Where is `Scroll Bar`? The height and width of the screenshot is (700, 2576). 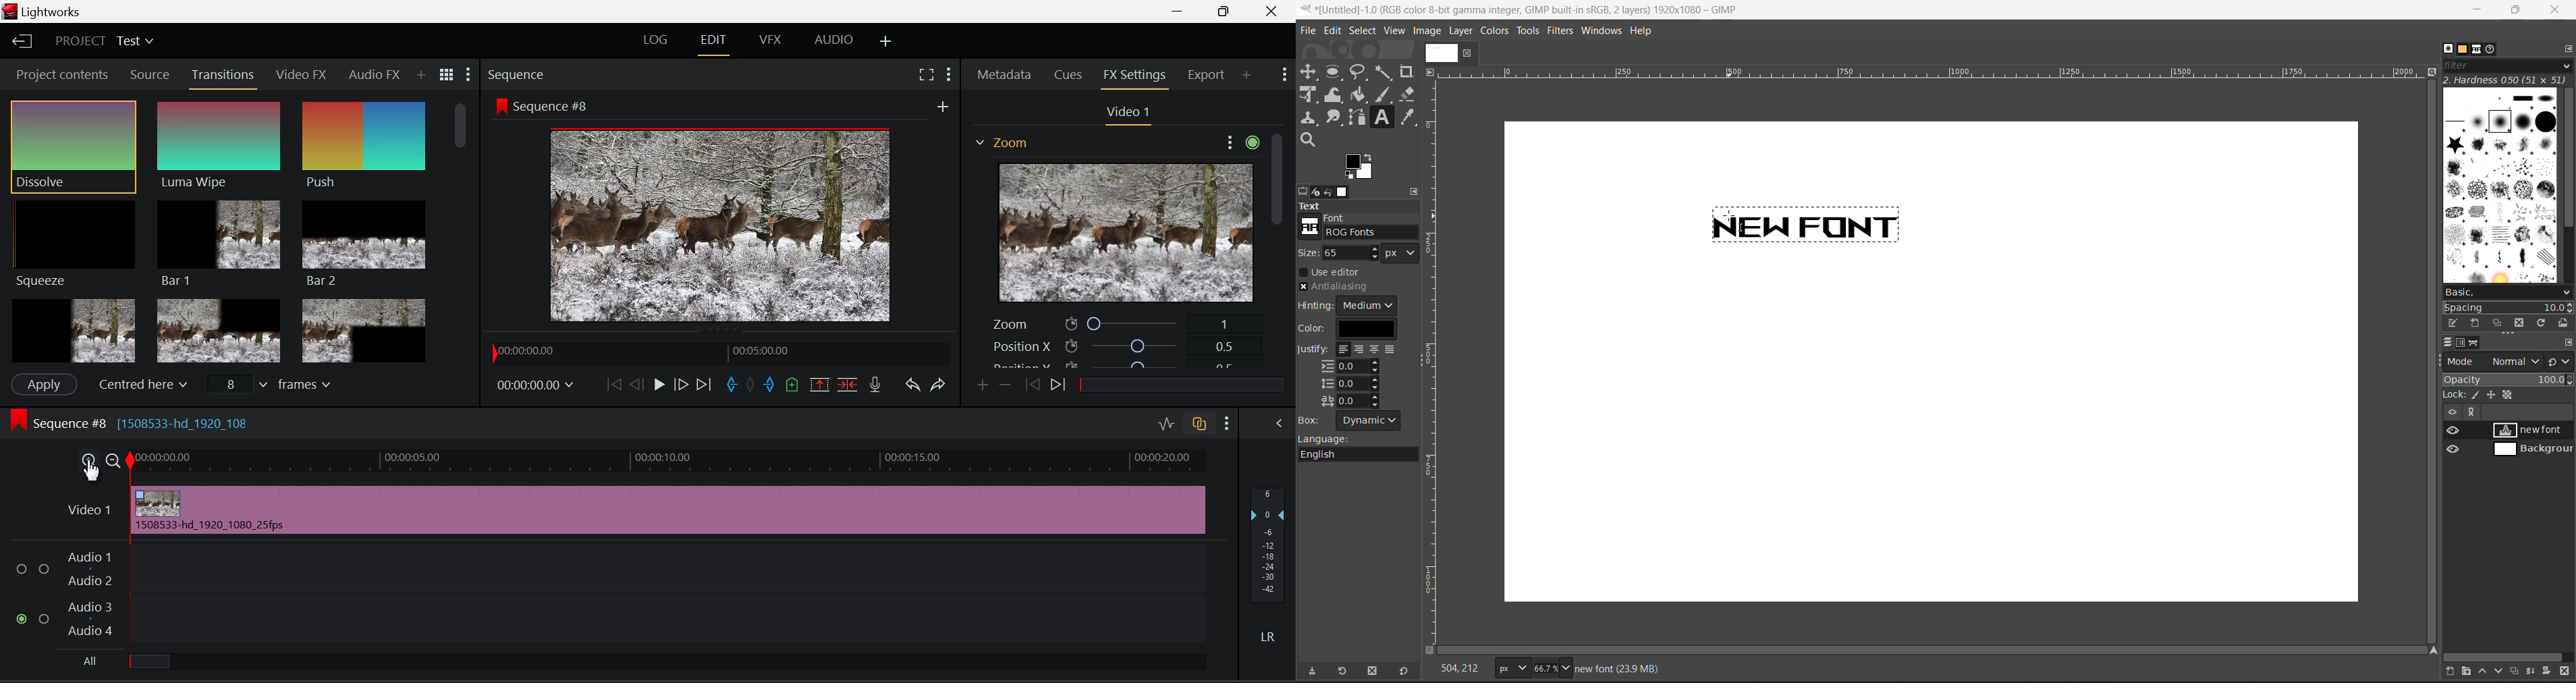 Scroll Bar is located at coordinates (1277, 253).